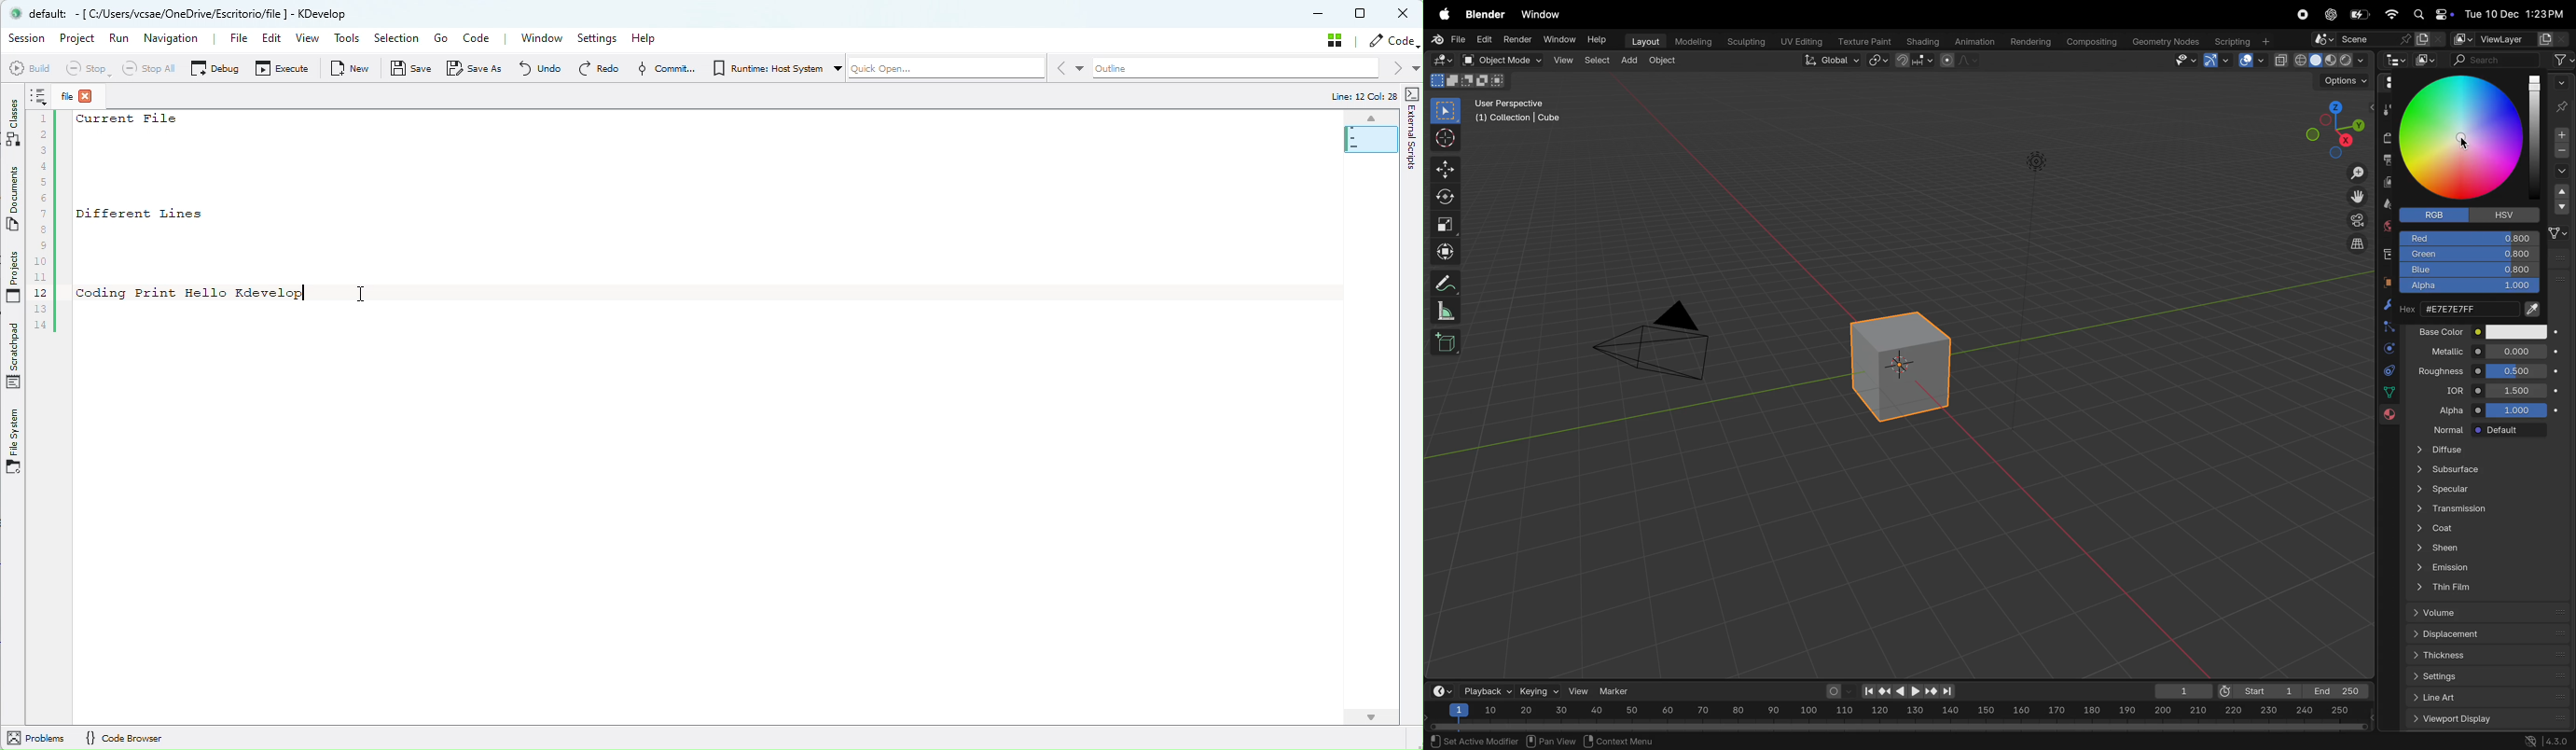 The height and width of the screenshot is (756, 2576). I want to click on view port display, so click(2490, 719).